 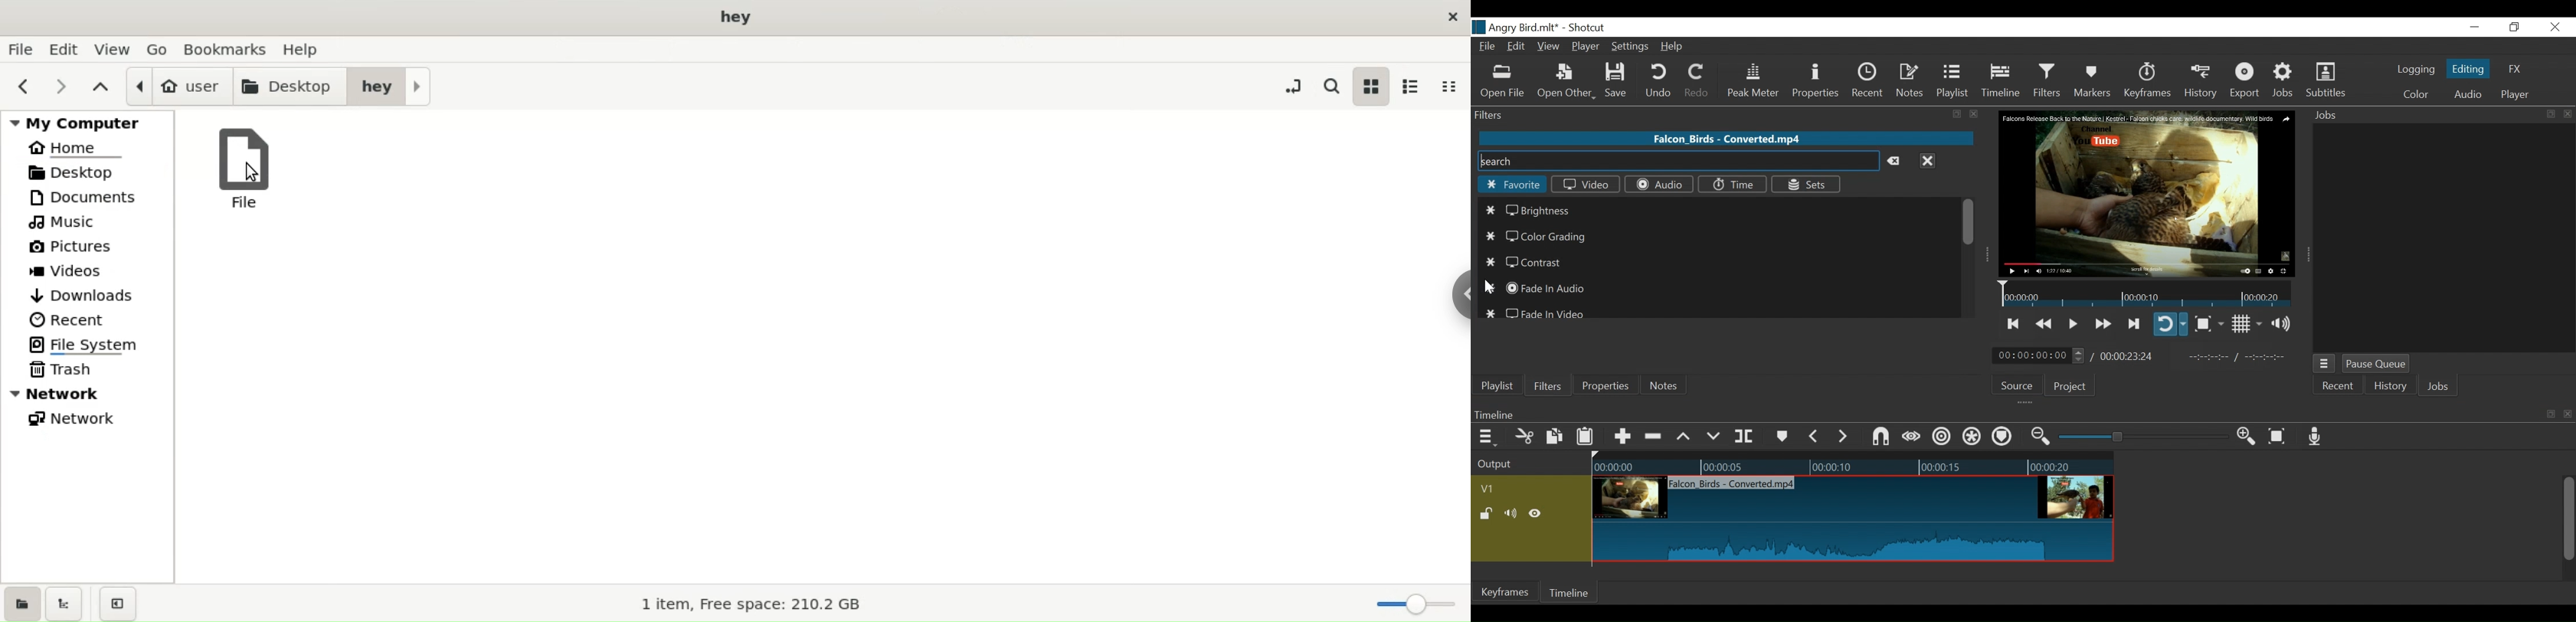 I want to click on Timeline, so click(x=2147, y=293).